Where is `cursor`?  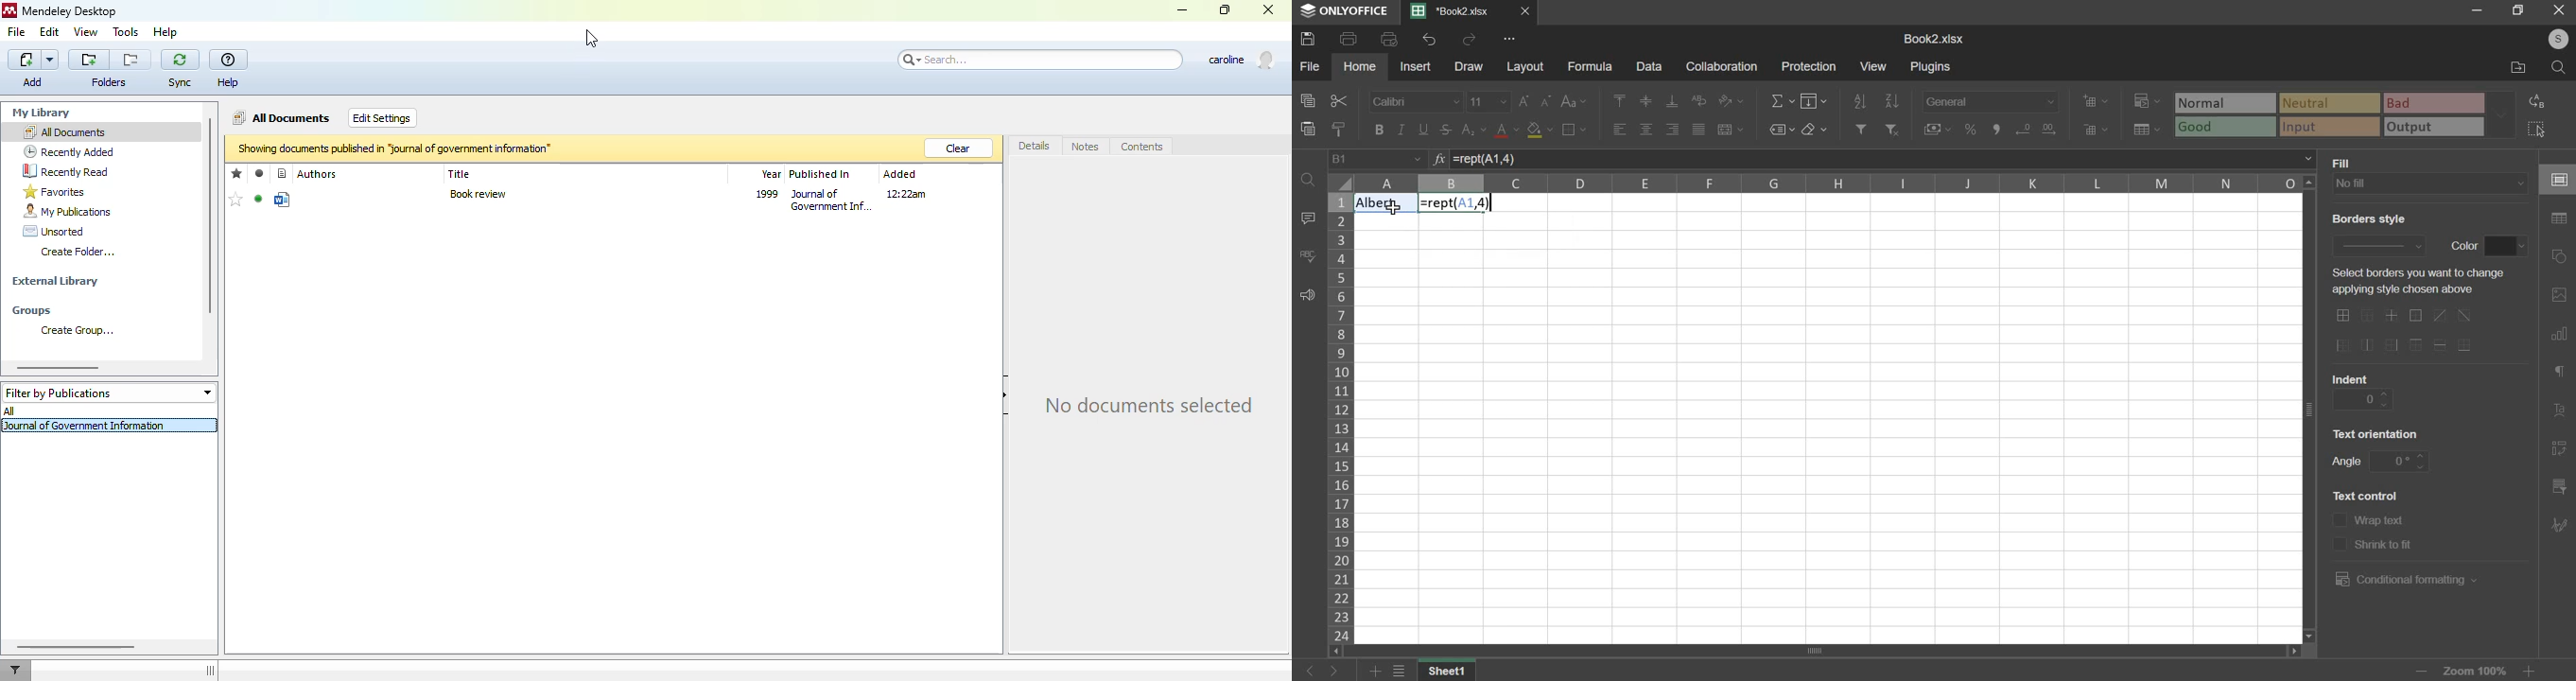 cursor is located at coordinates (592, 38).